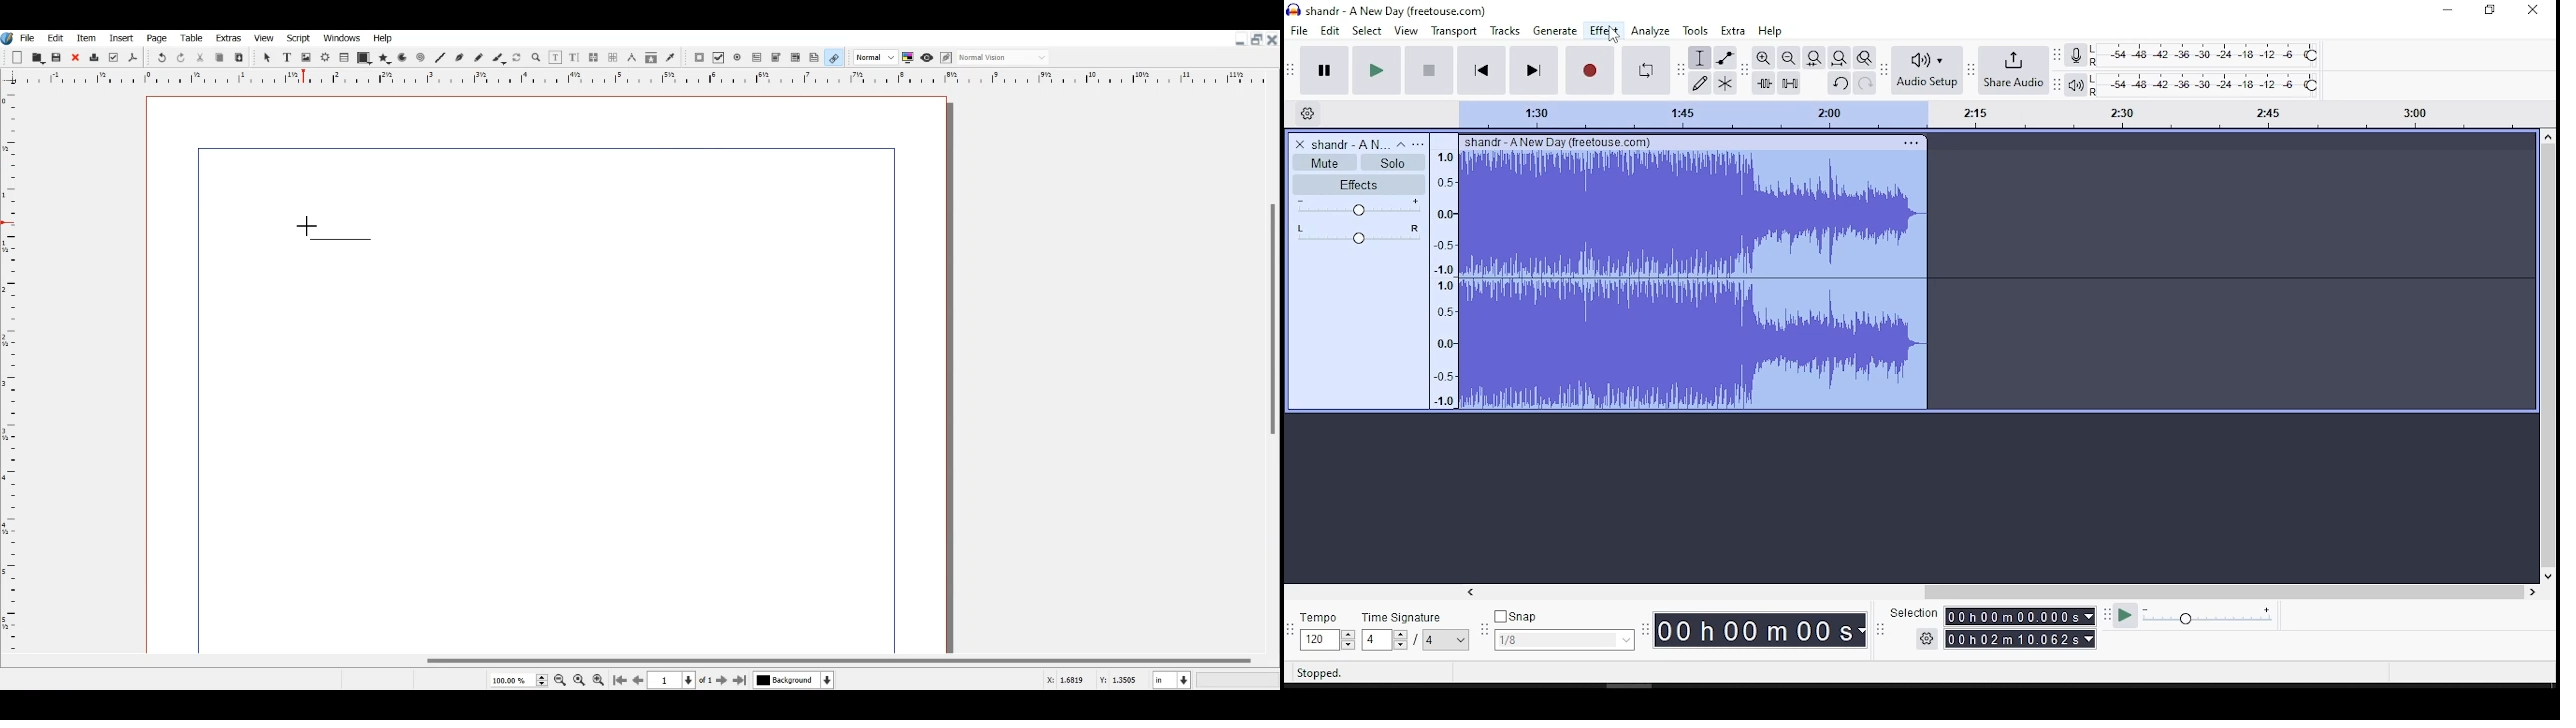  Describe the element at coordinates (1604, 30) in the screenshot. I see `effect` at that location.